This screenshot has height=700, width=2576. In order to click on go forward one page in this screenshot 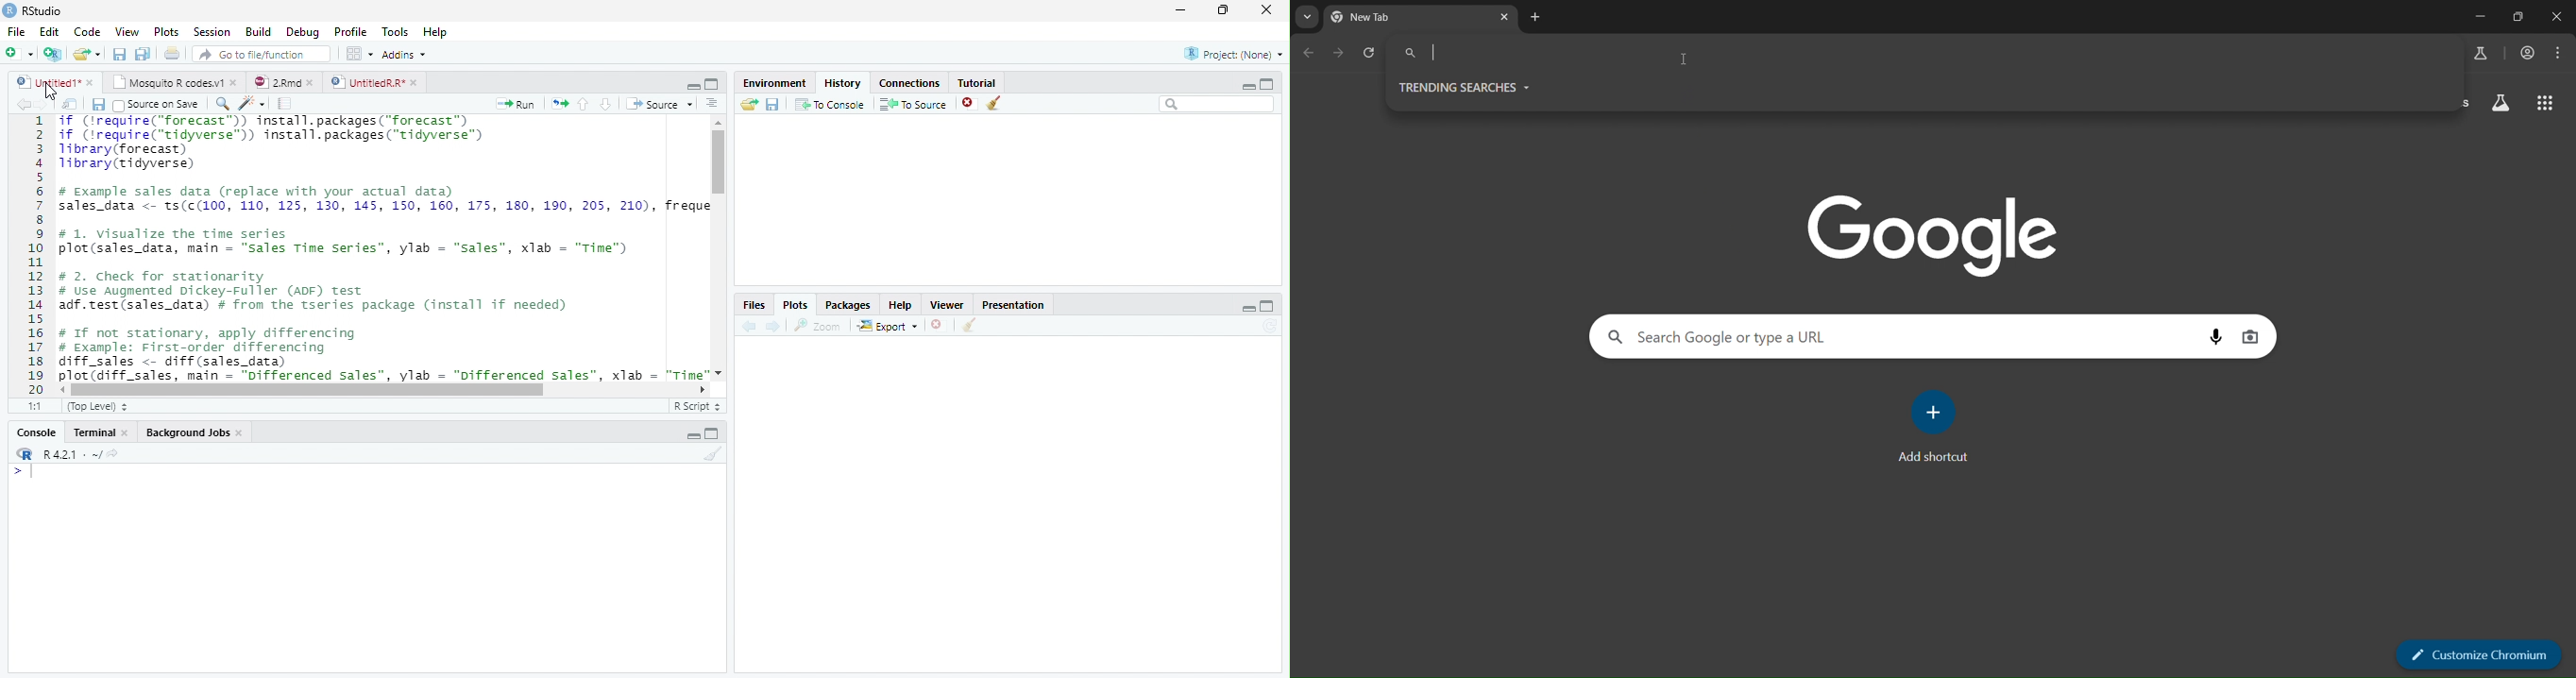, I will do `click(1341, 55)`.